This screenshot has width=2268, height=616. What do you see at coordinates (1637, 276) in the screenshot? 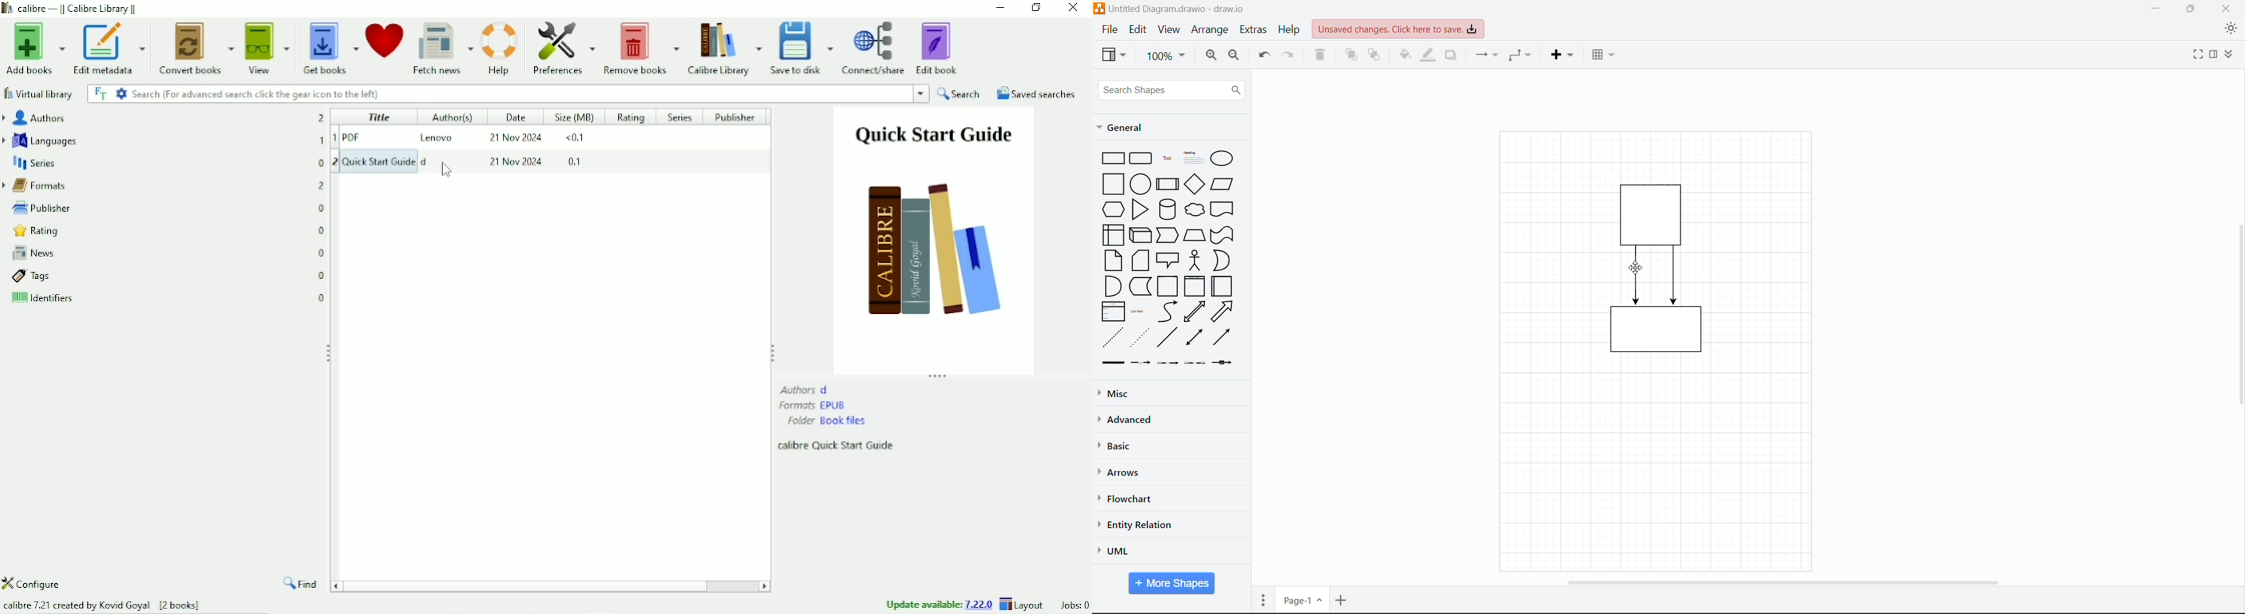
I see `Directional Connector` at bounding box center [1637, 276].